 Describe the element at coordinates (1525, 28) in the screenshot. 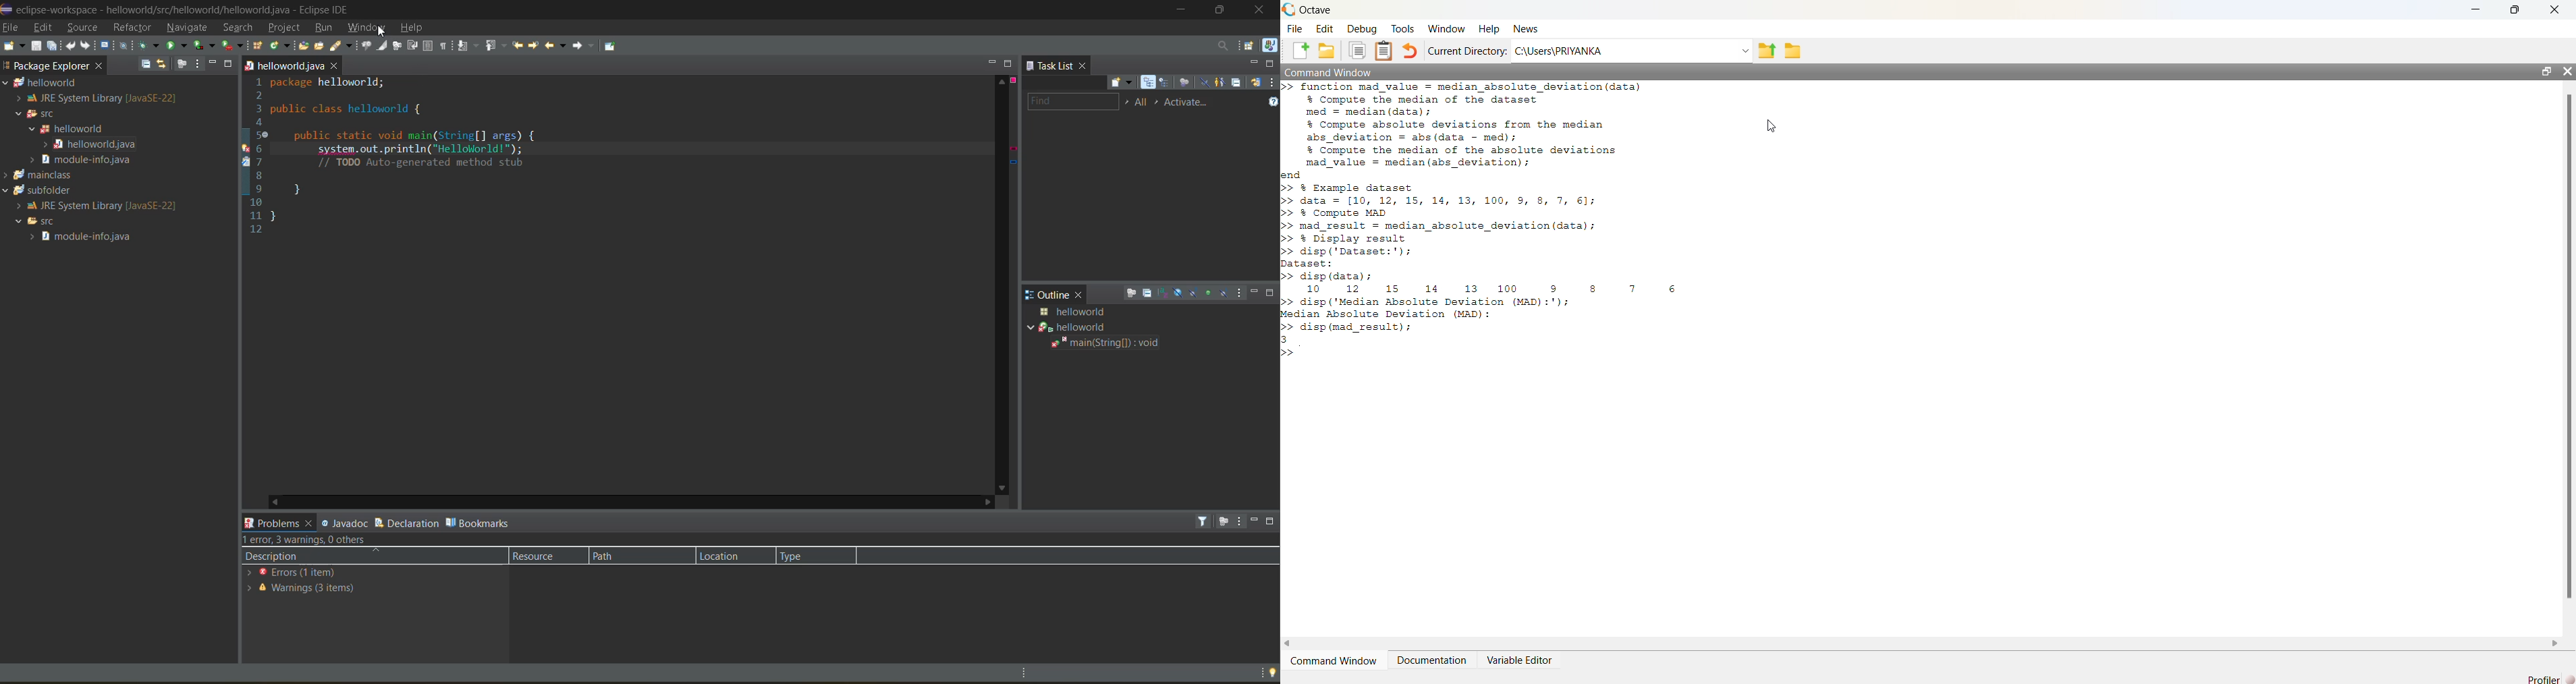

I see `News` at that location.